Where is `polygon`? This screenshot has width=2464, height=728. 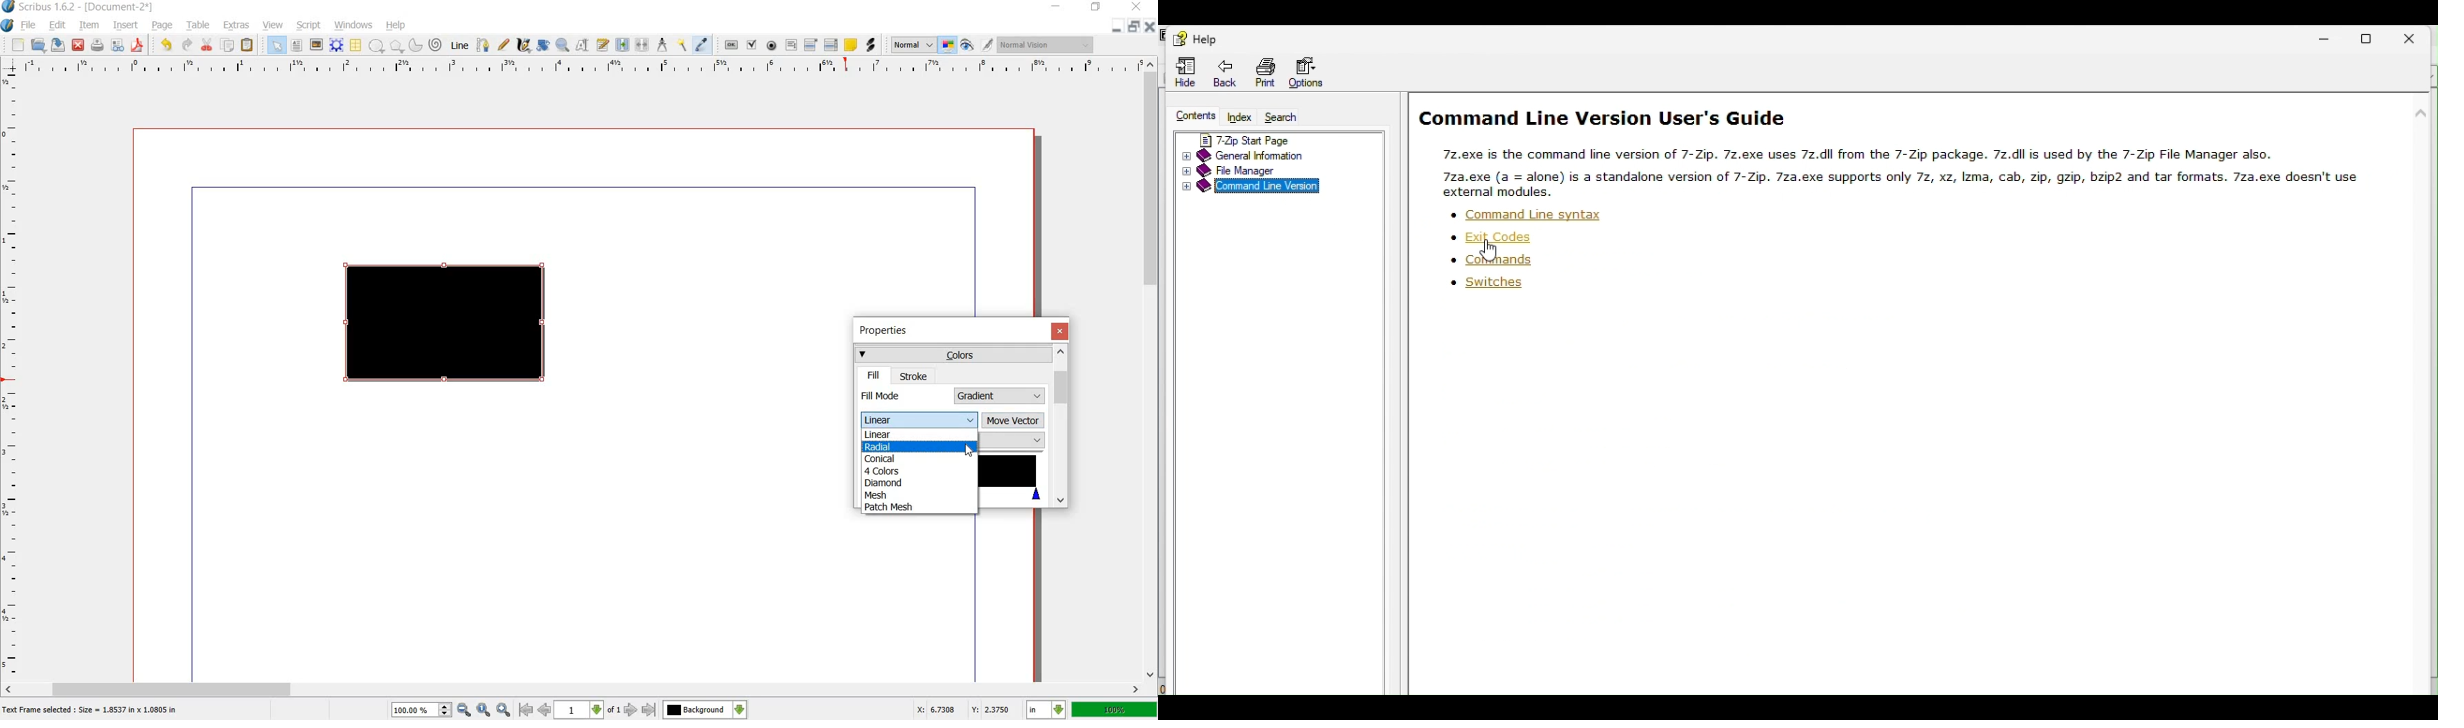 polygon is located at coordinates (394, 46).